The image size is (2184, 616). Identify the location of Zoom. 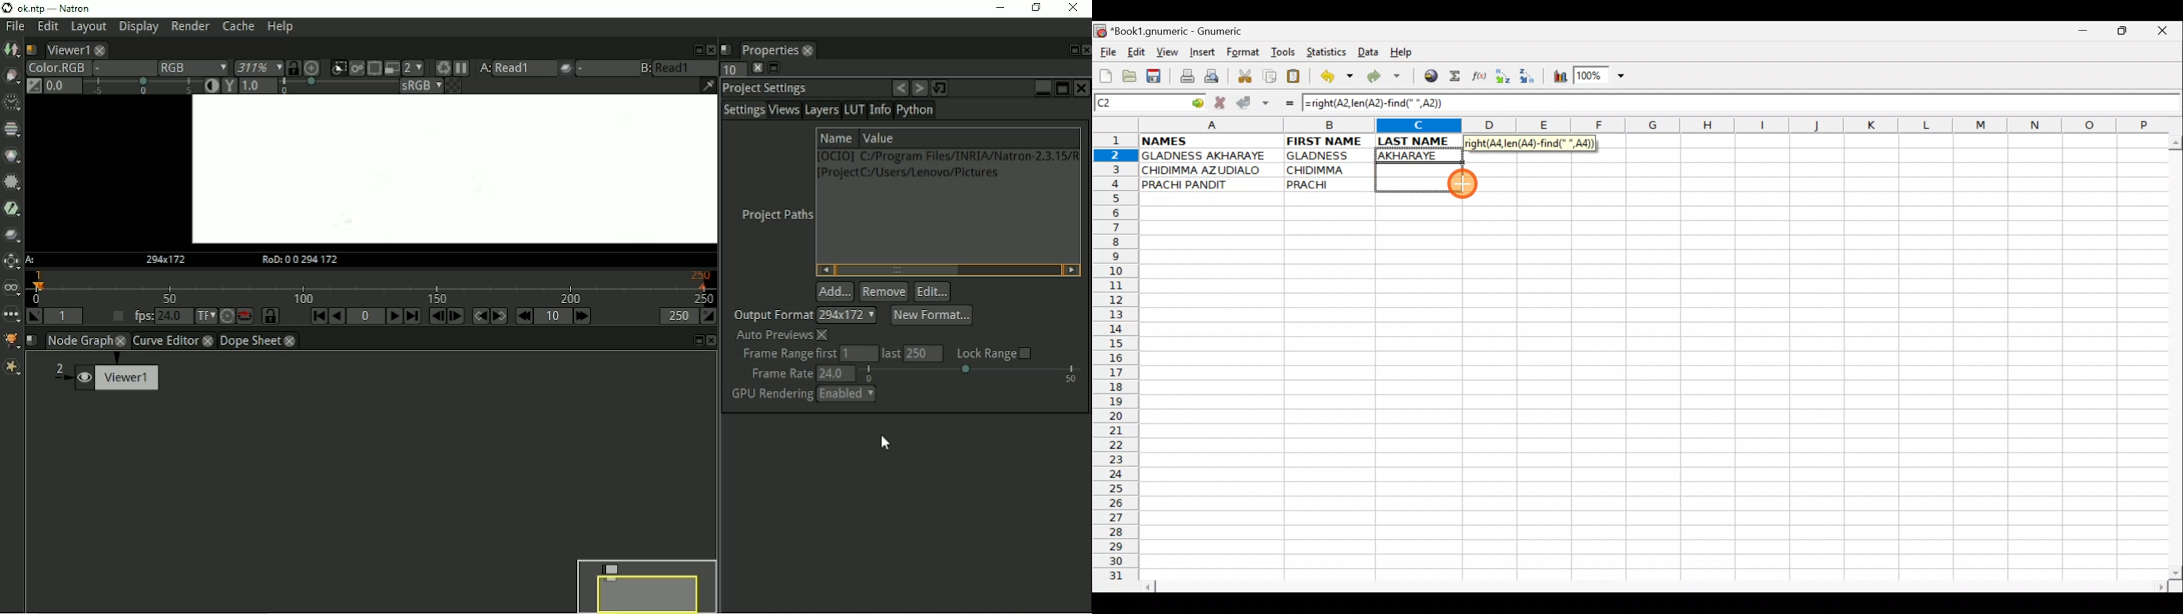
(1601, 77).